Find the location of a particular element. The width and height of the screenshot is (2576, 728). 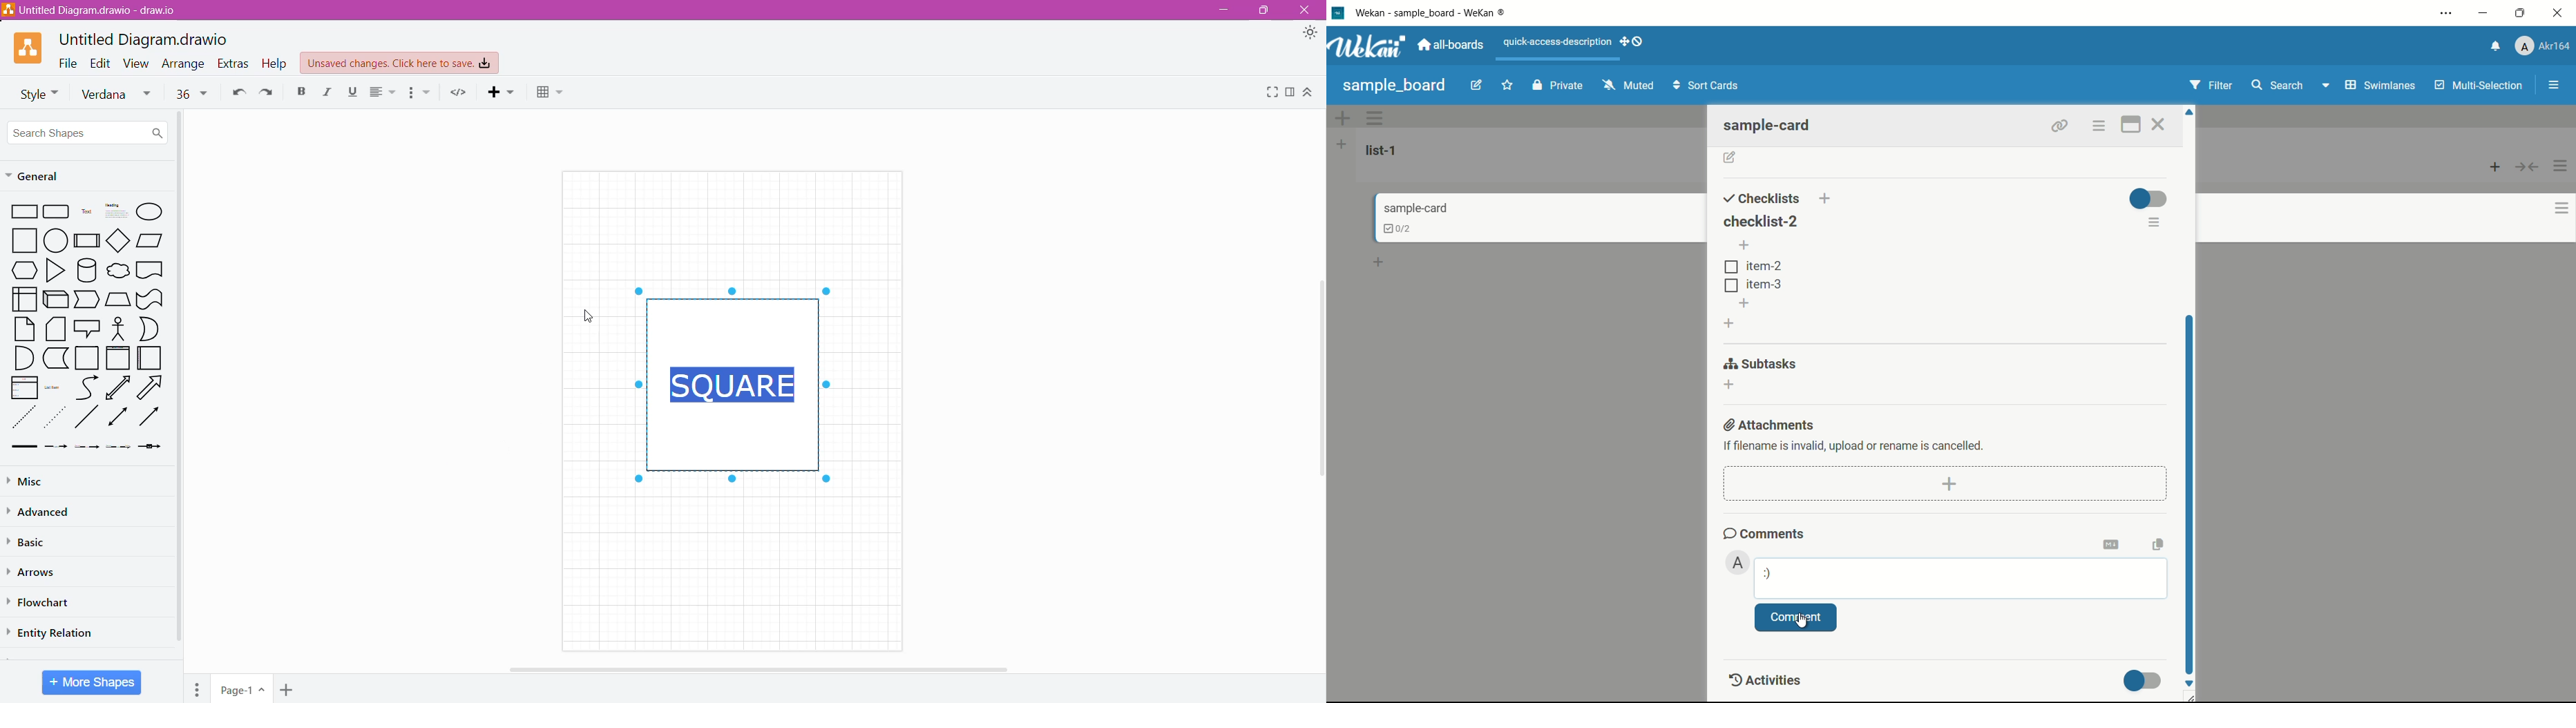

Pages is located at coordinates (198, 688).